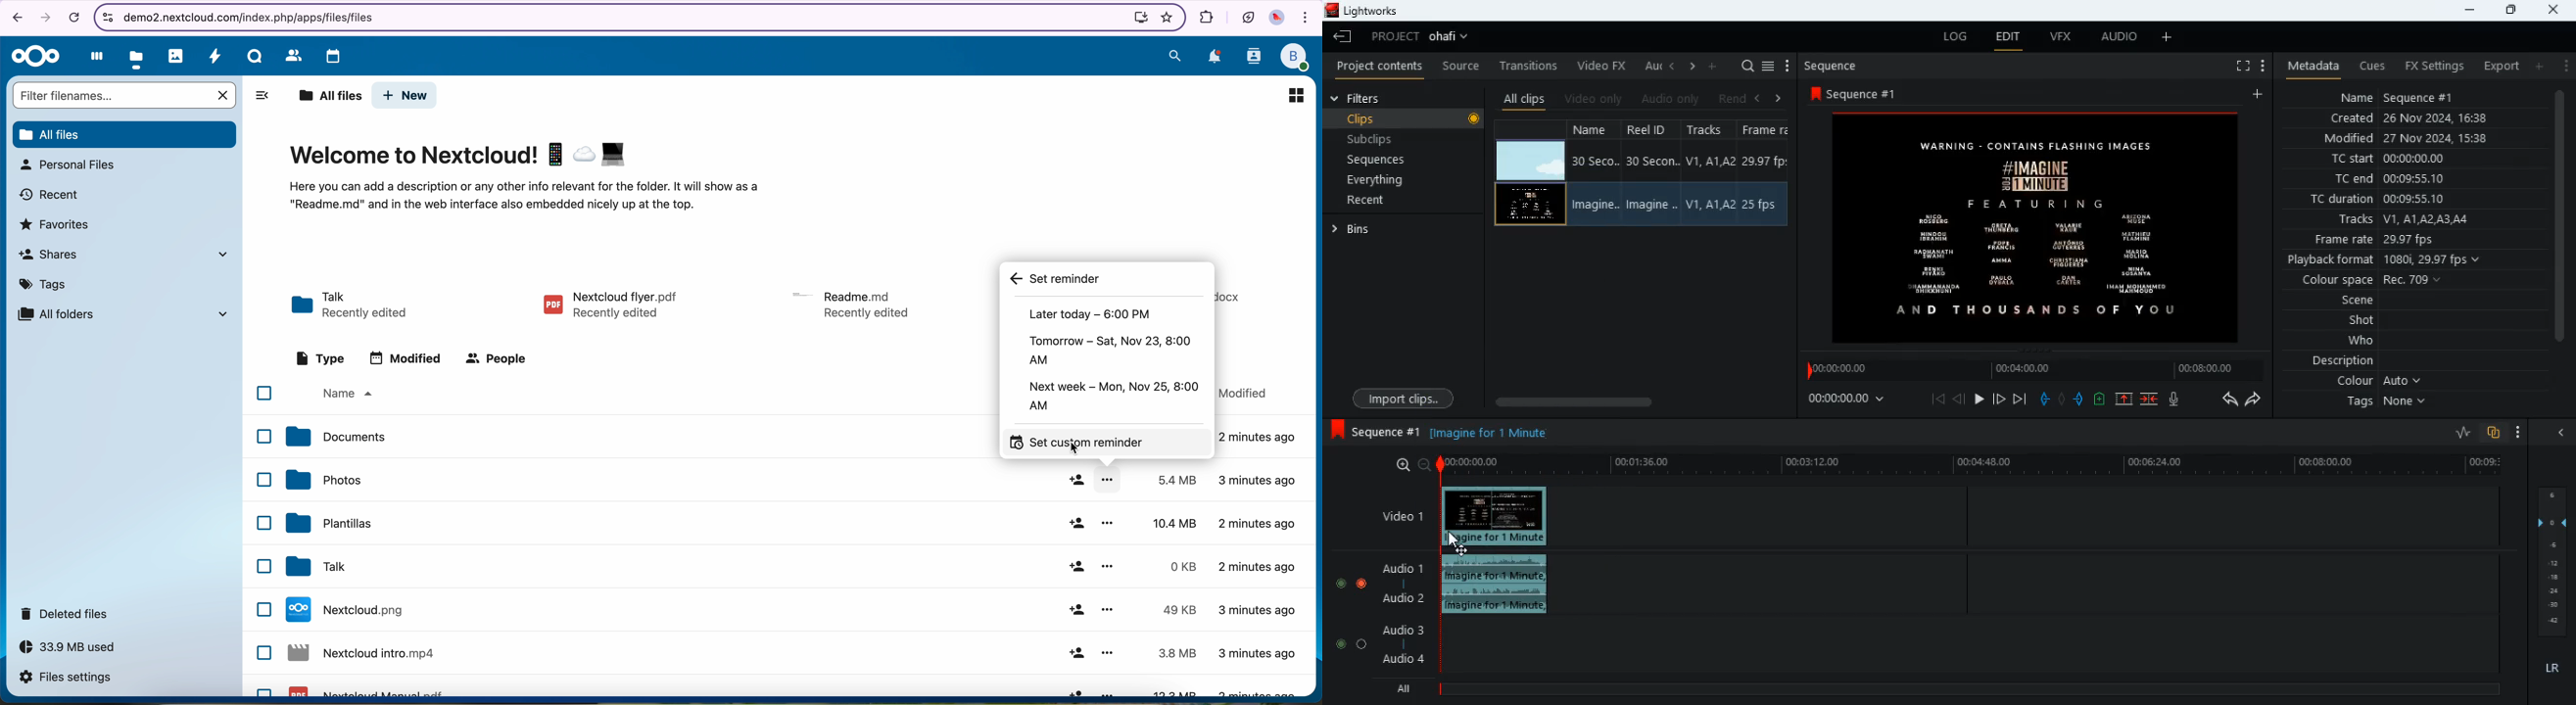  I want to click on next week, so click(1107, 395).